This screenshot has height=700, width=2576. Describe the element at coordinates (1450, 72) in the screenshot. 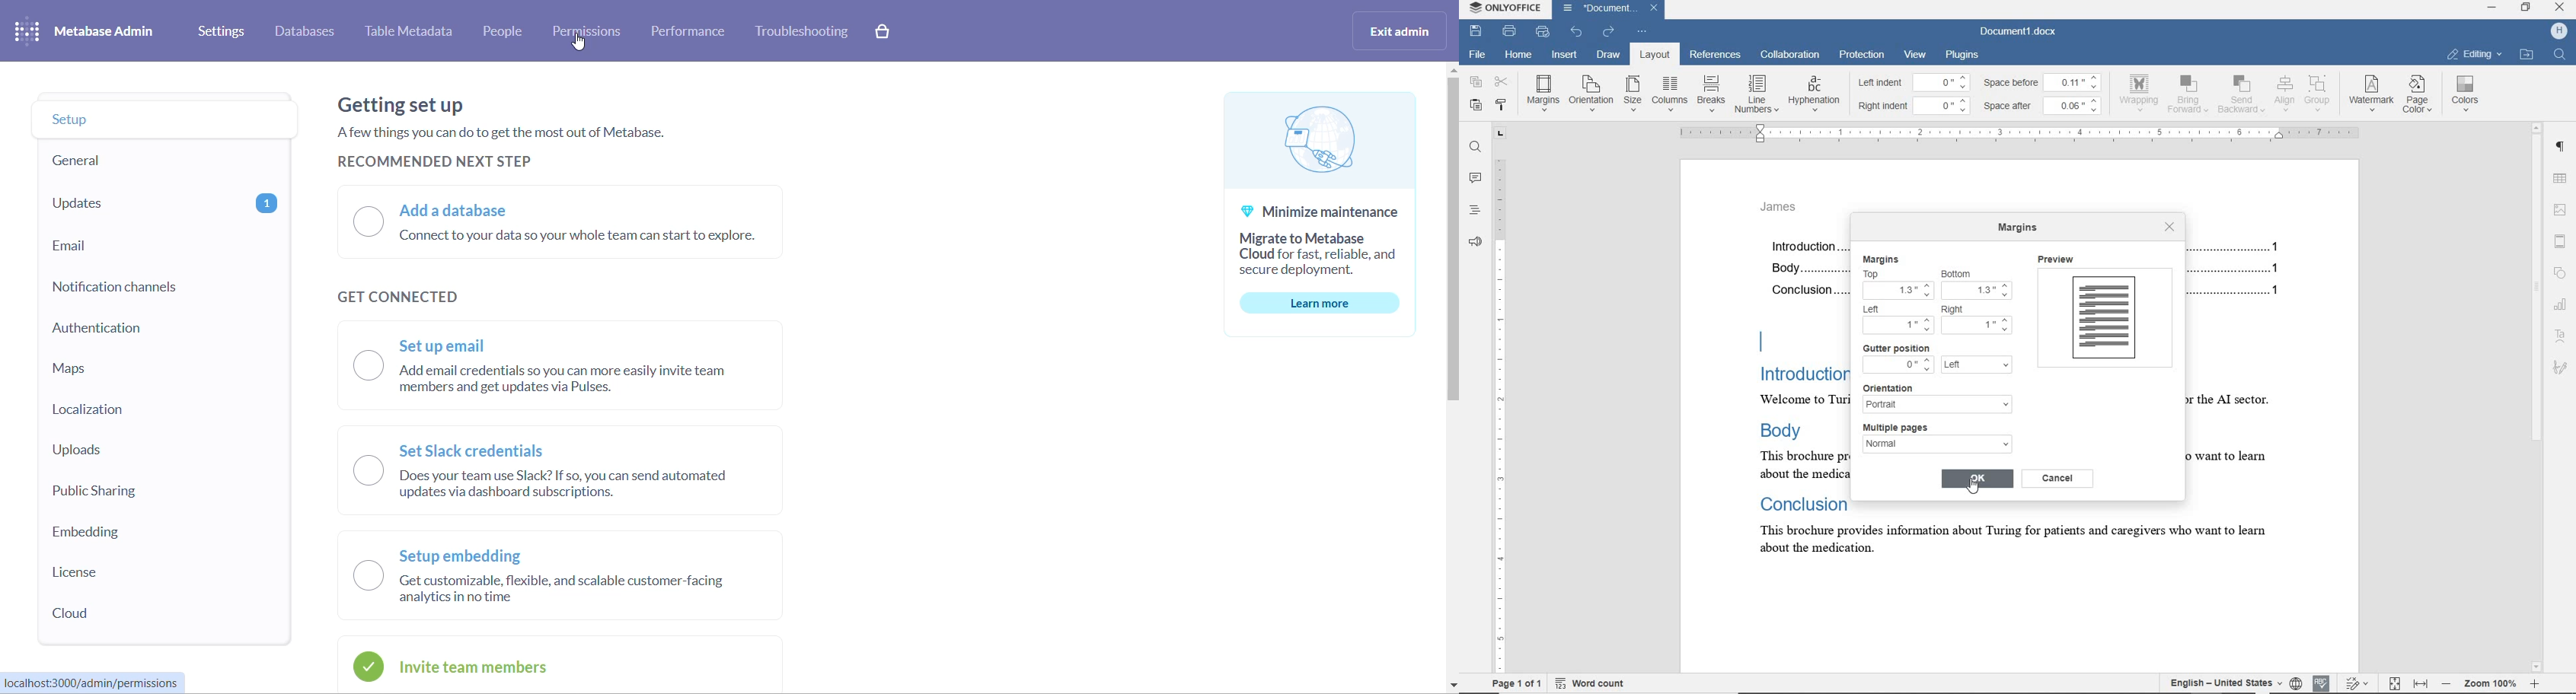

I see `move up` at that location.